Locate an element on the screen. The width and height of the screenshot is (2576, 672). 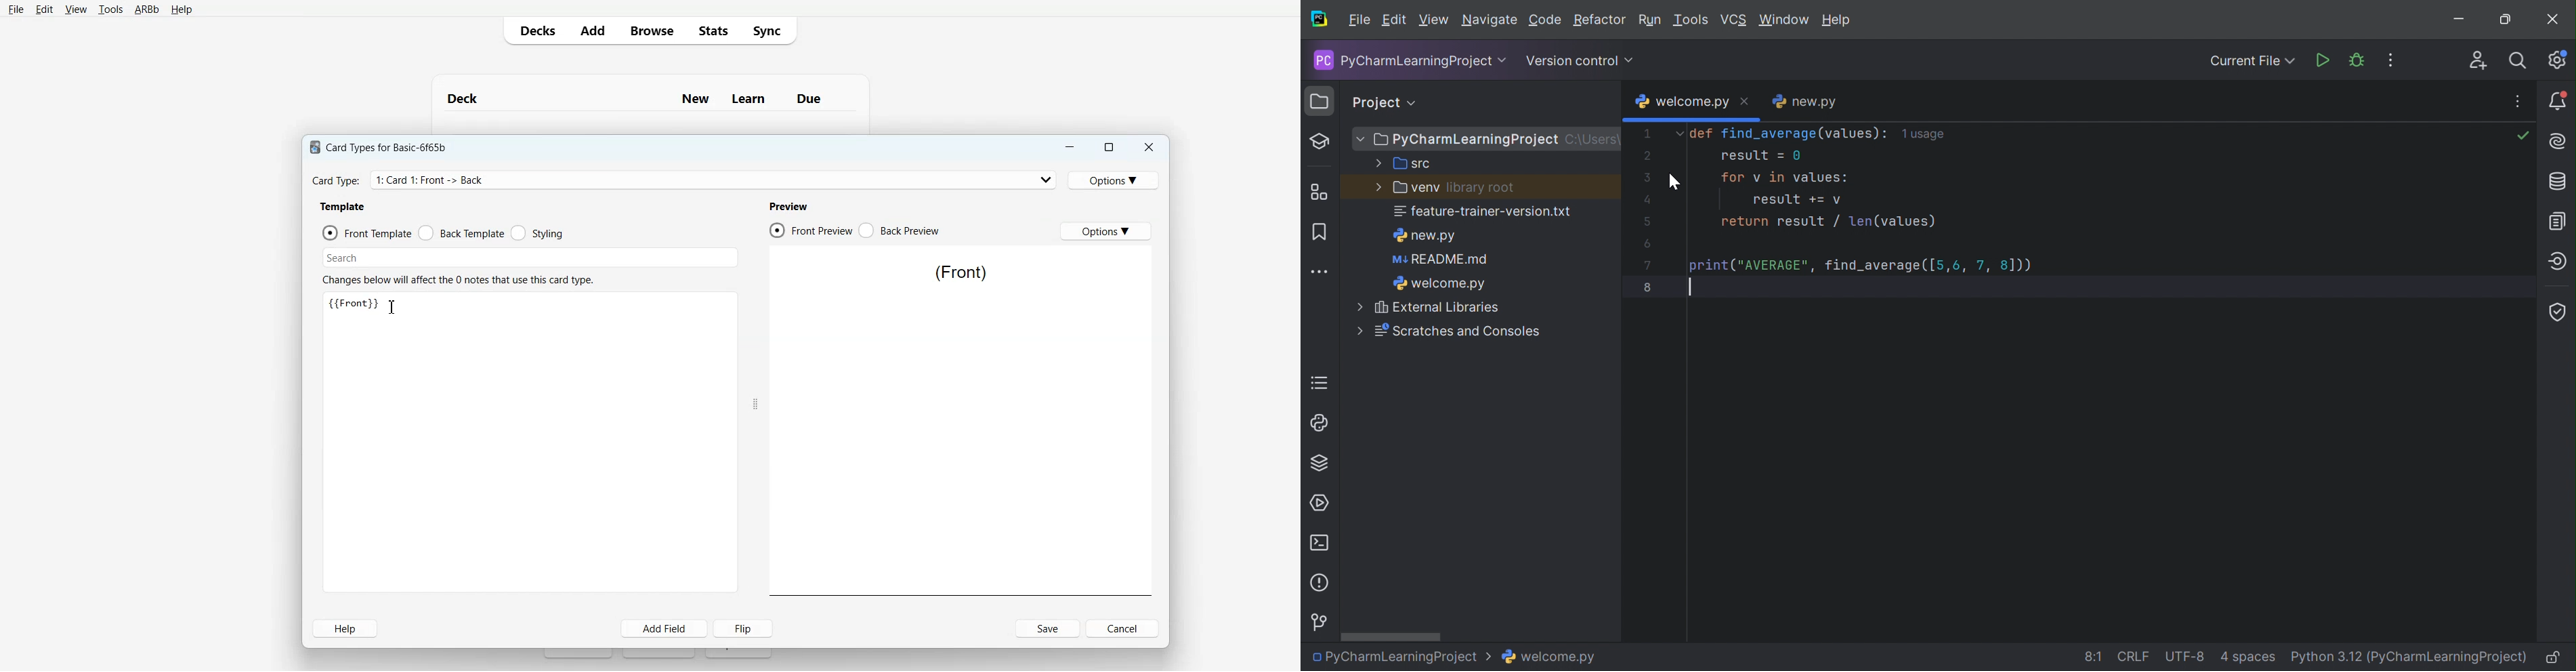
VCS is located at coordinates (1733, 21).